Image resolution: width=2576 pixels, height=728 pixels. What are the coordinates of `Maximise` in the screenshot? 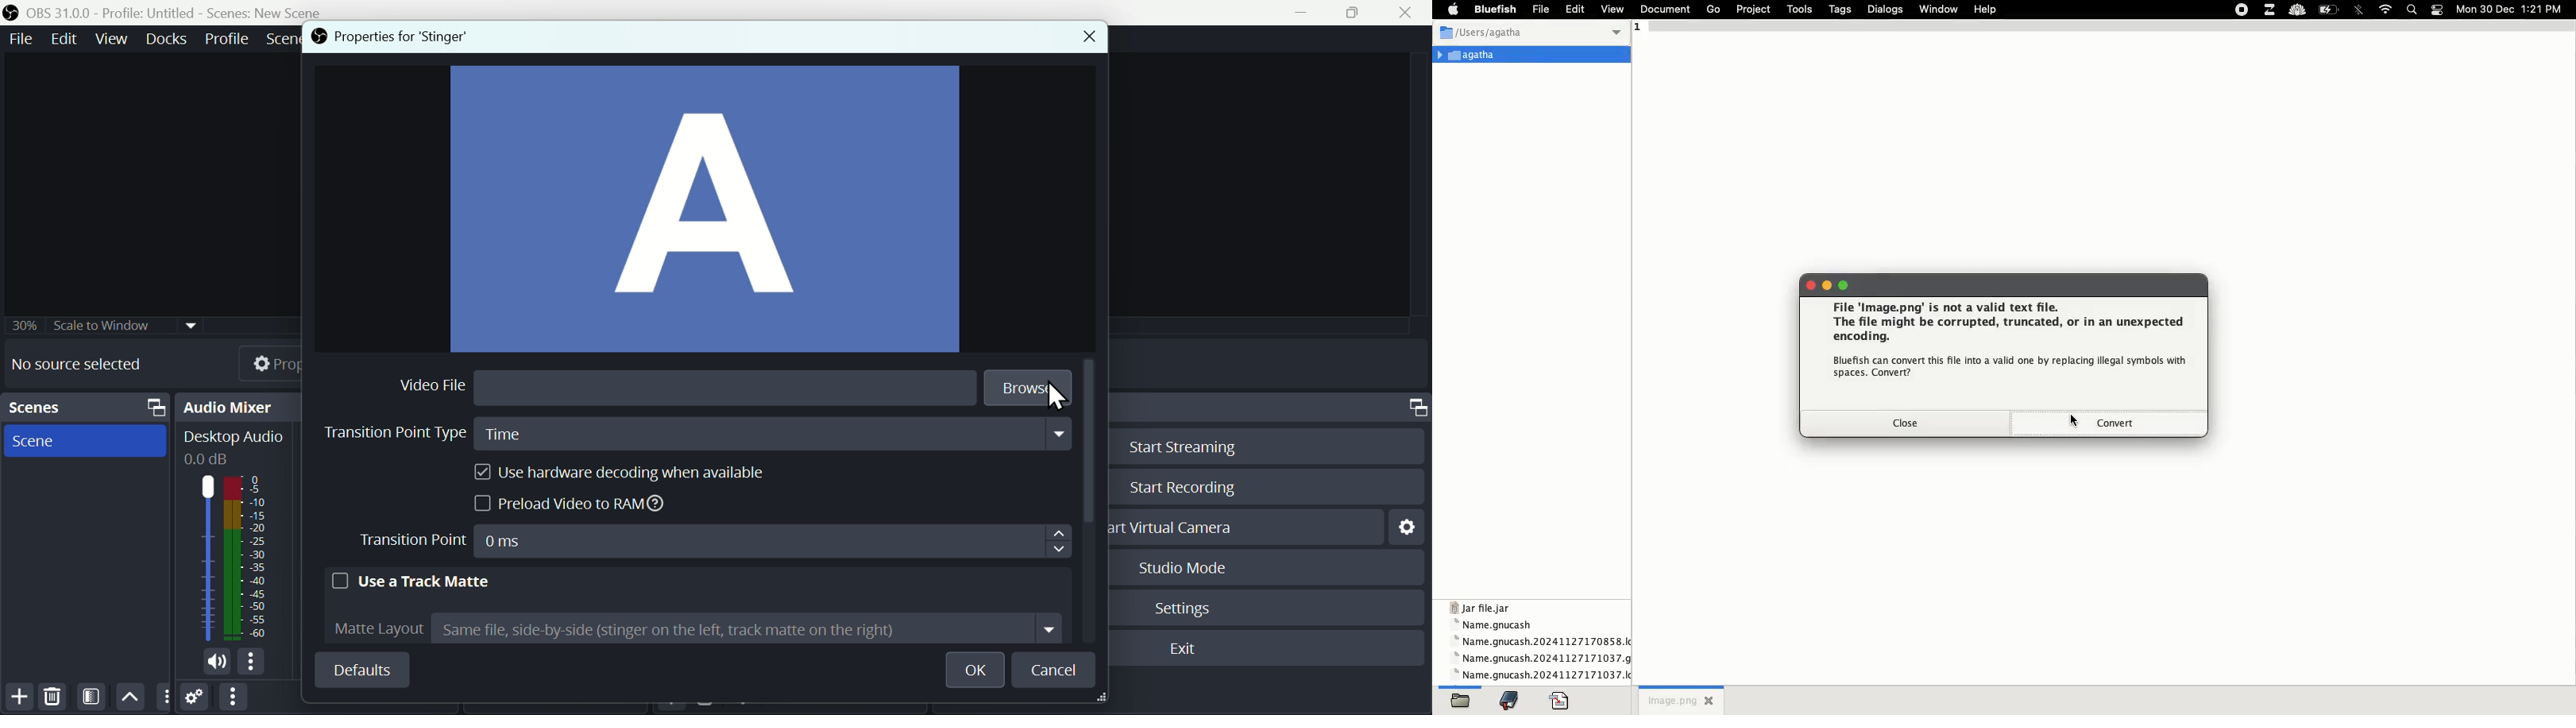 It's located at (1360, 13).